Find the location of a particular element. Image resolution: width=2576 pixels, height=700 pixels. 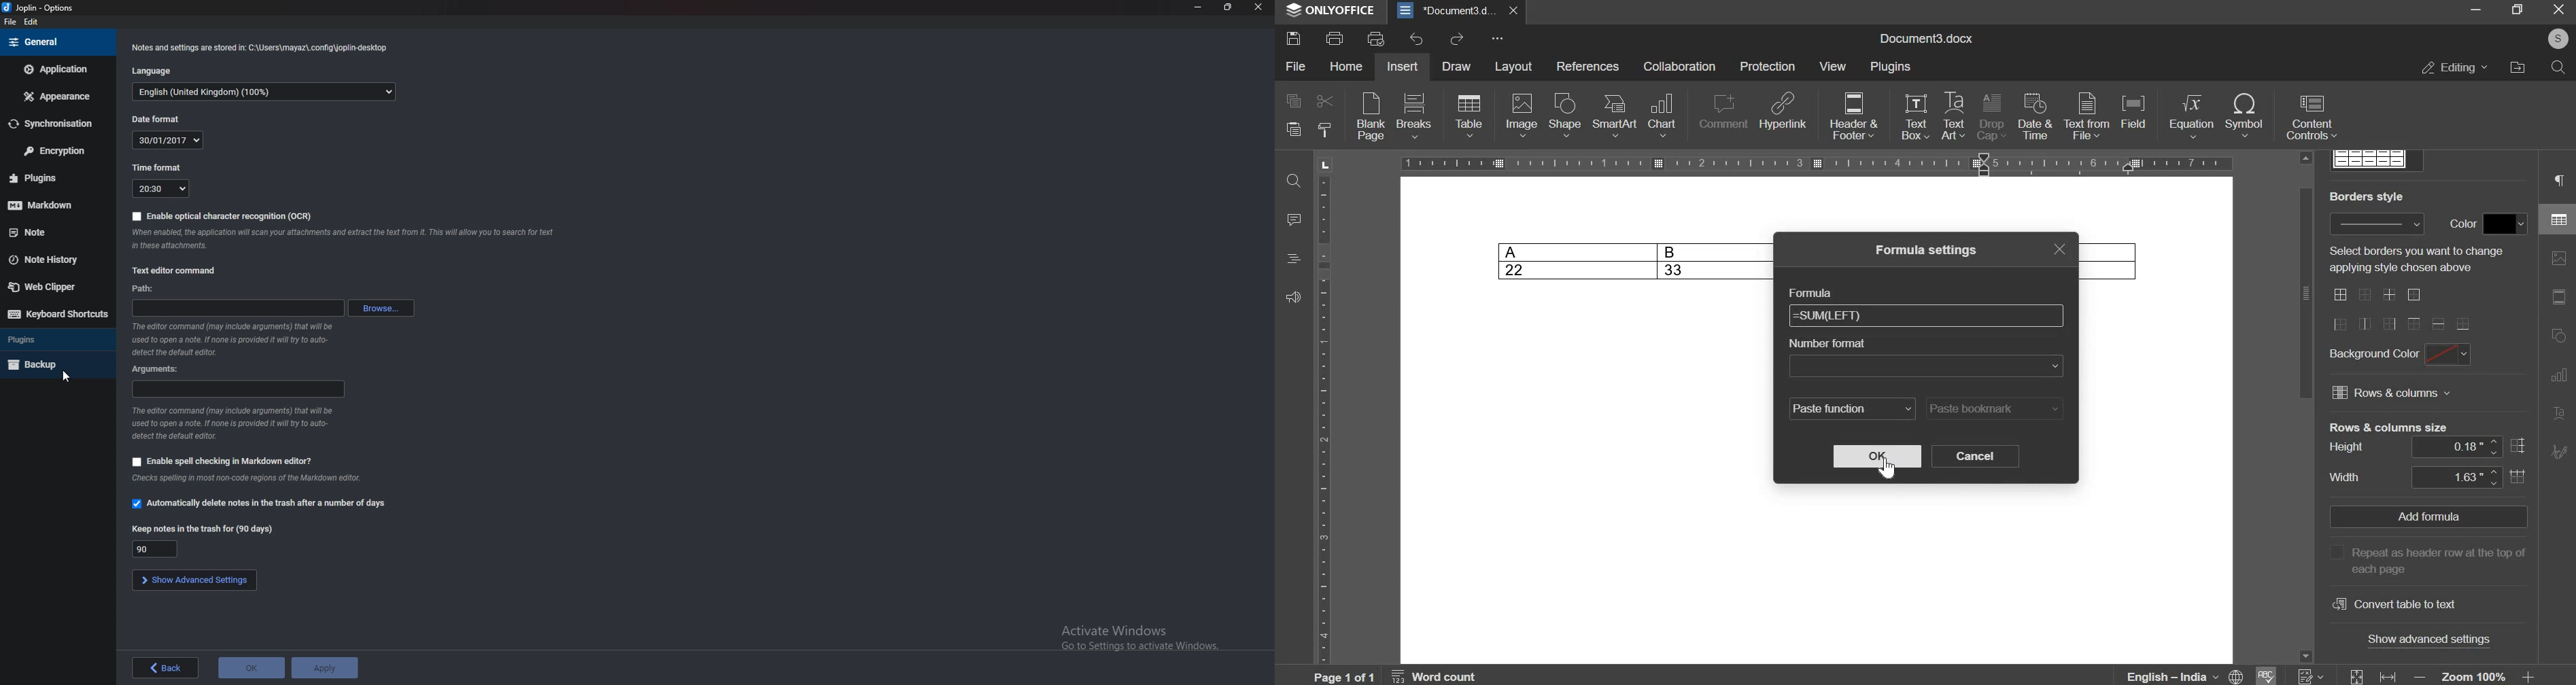

plugins is located at coordinates (1895, 67).